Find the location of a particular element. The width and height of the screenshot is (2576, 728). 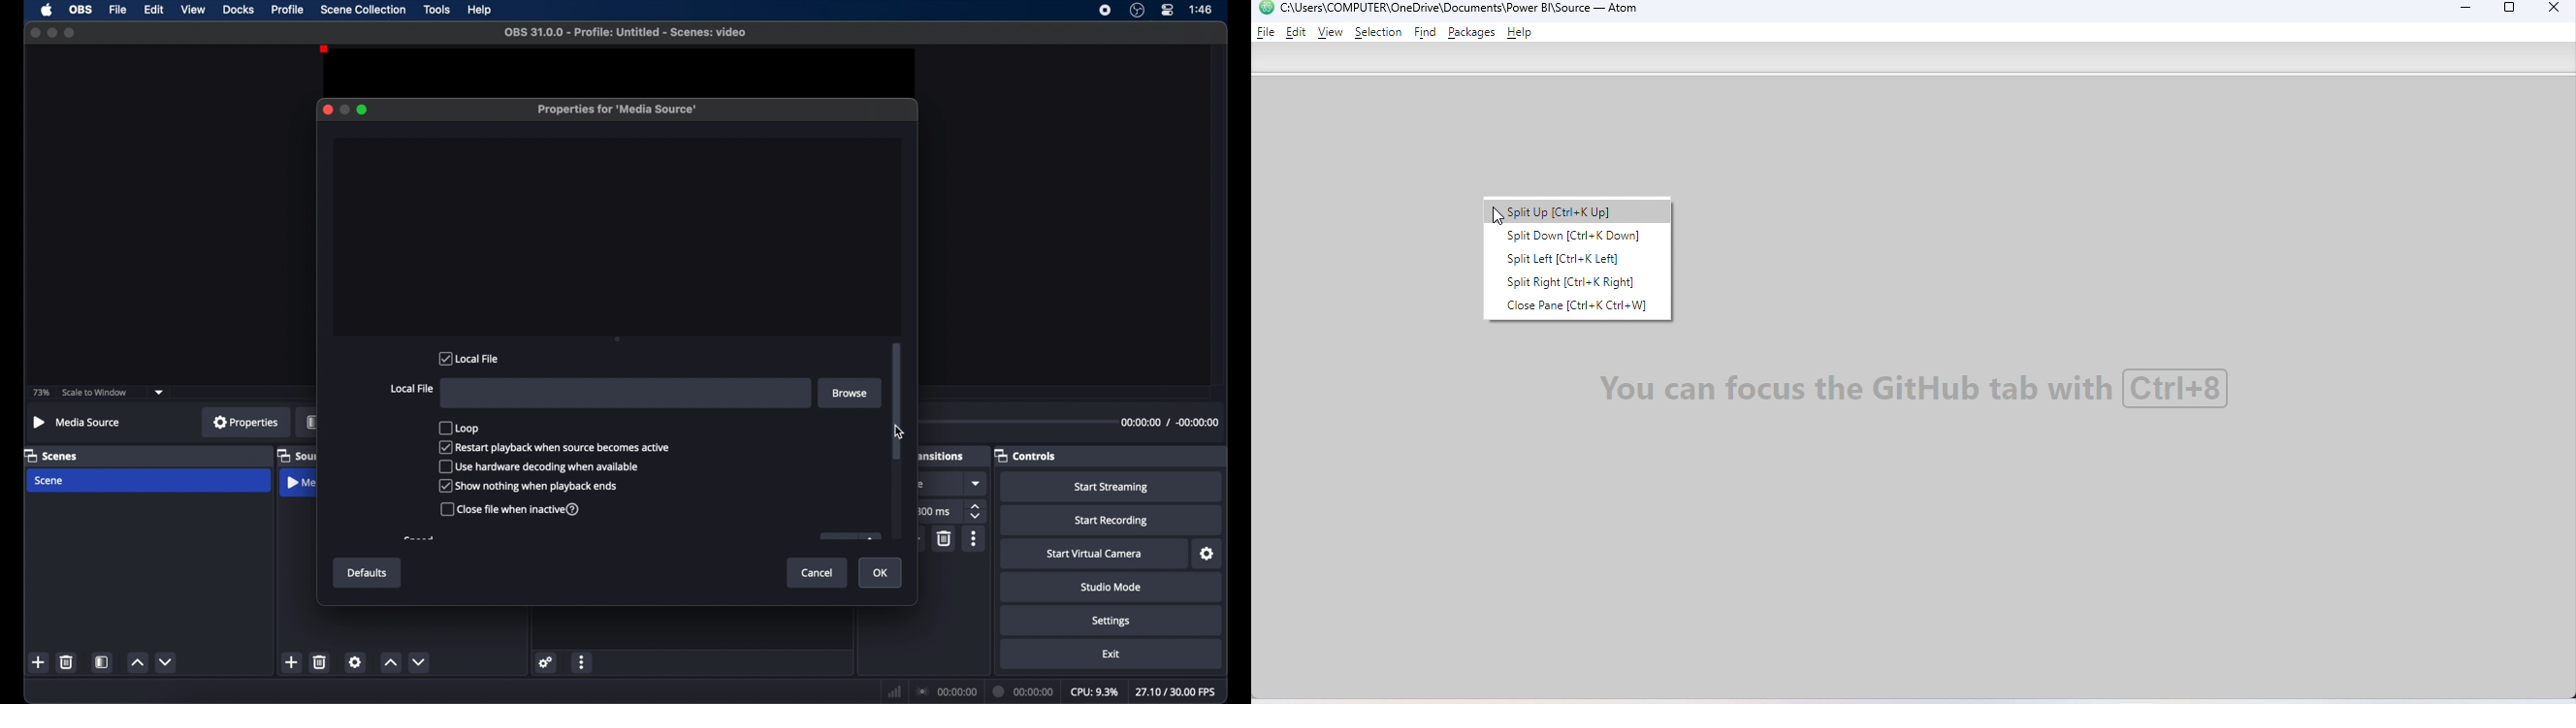

scene is located at coordinates (50, 481).